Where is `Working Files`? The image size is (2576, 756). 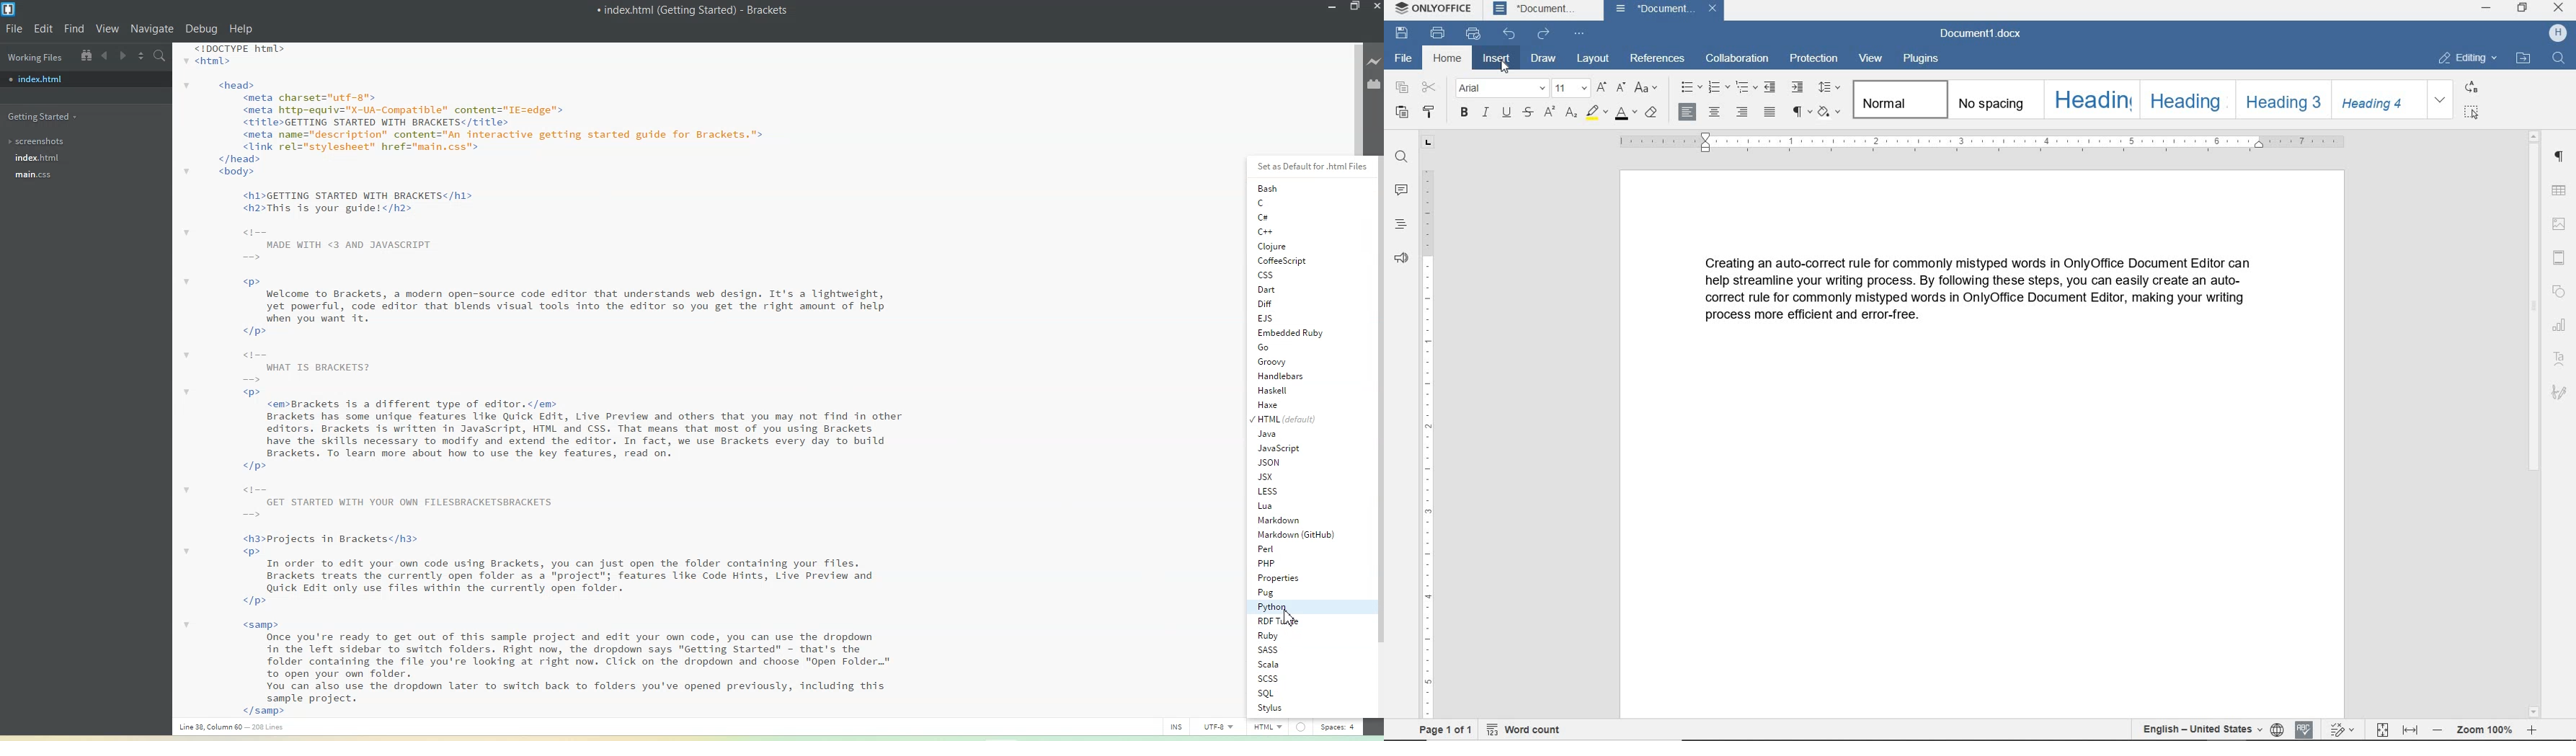
Working Files is located at coordinates (34, 56).